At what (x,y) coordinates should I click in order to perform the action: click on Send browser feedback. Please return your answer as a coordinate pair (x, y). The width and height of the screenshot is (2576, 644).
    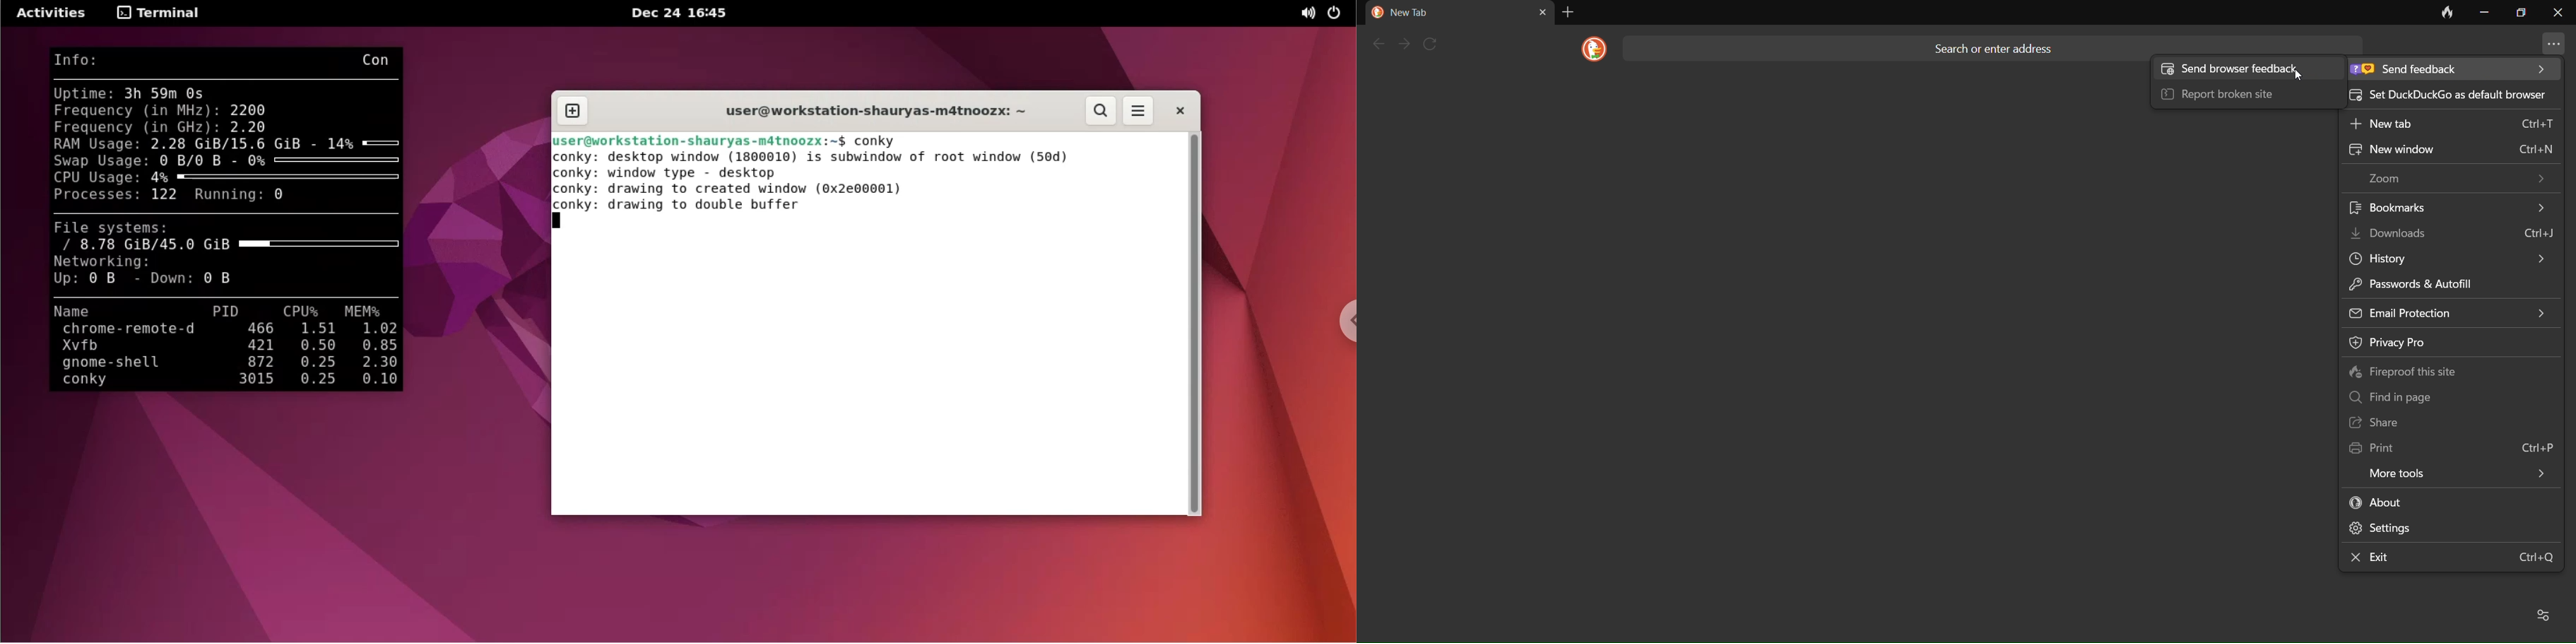
    Looking at the image, I should click on (2245, 71).